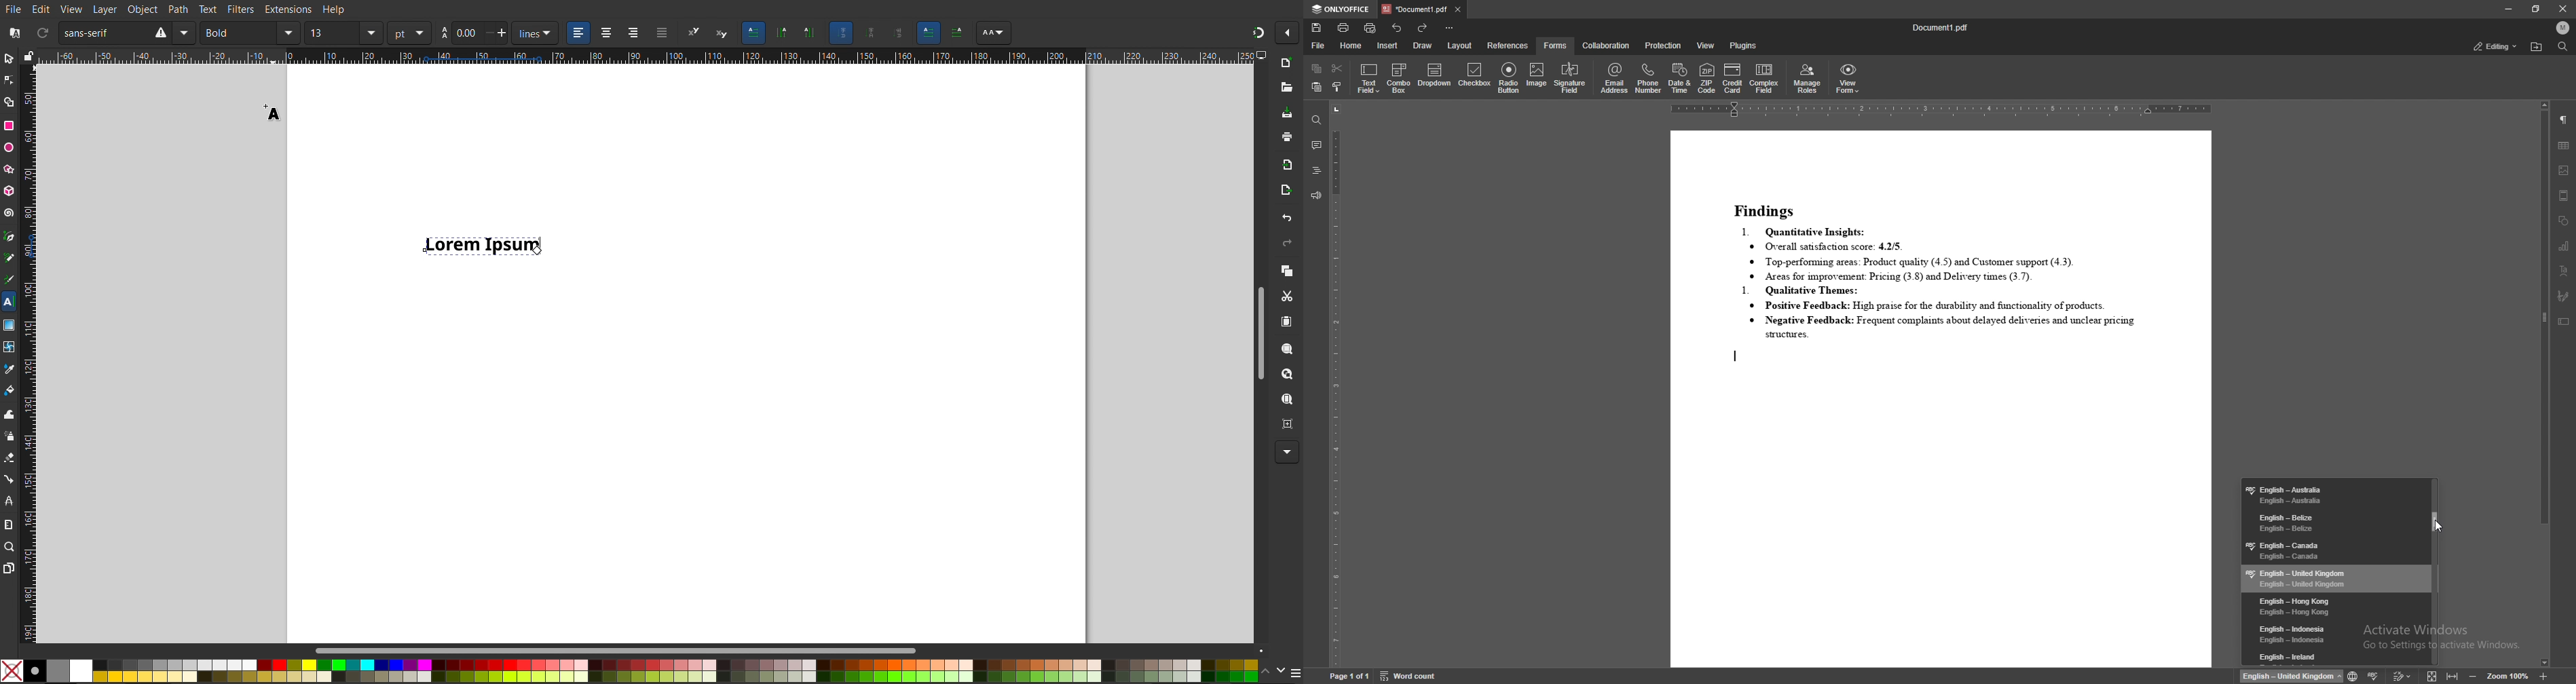  Describe the element at coordinates (2536, 47) in the screenshot. I see `locate file` at that location.